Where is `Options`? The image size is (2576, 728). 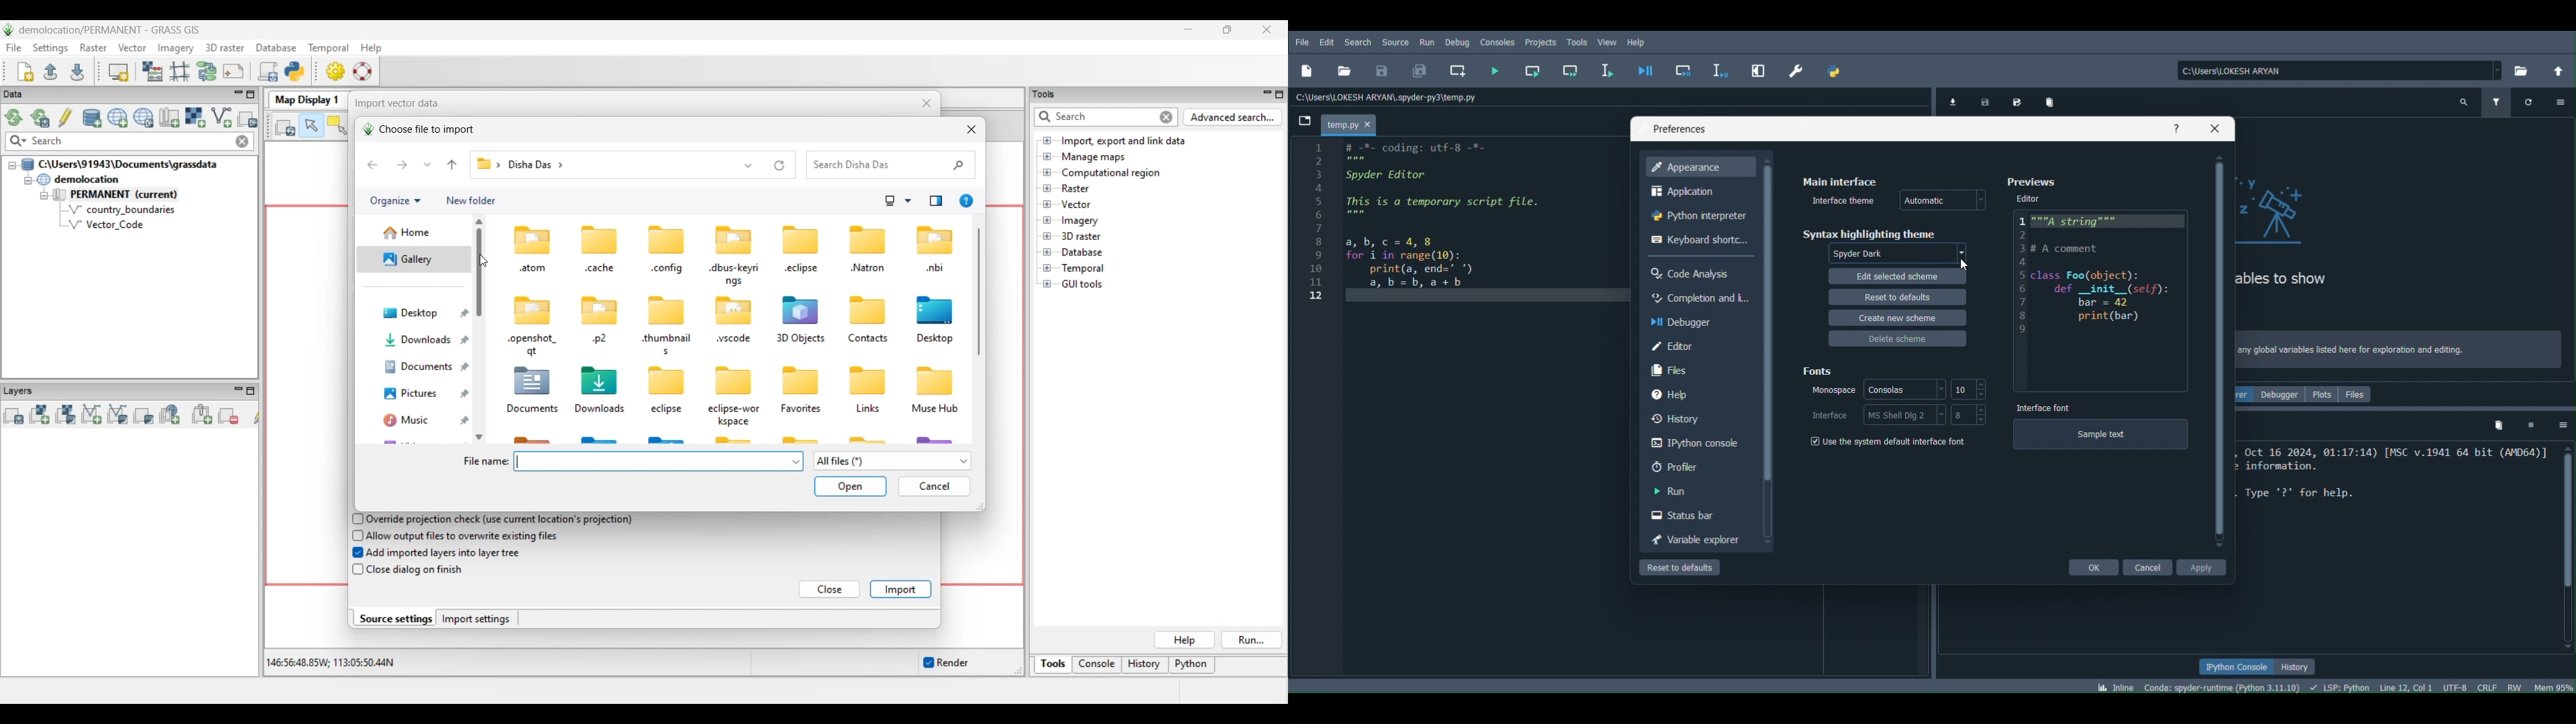 Options is located at coordinates (2563, 424).